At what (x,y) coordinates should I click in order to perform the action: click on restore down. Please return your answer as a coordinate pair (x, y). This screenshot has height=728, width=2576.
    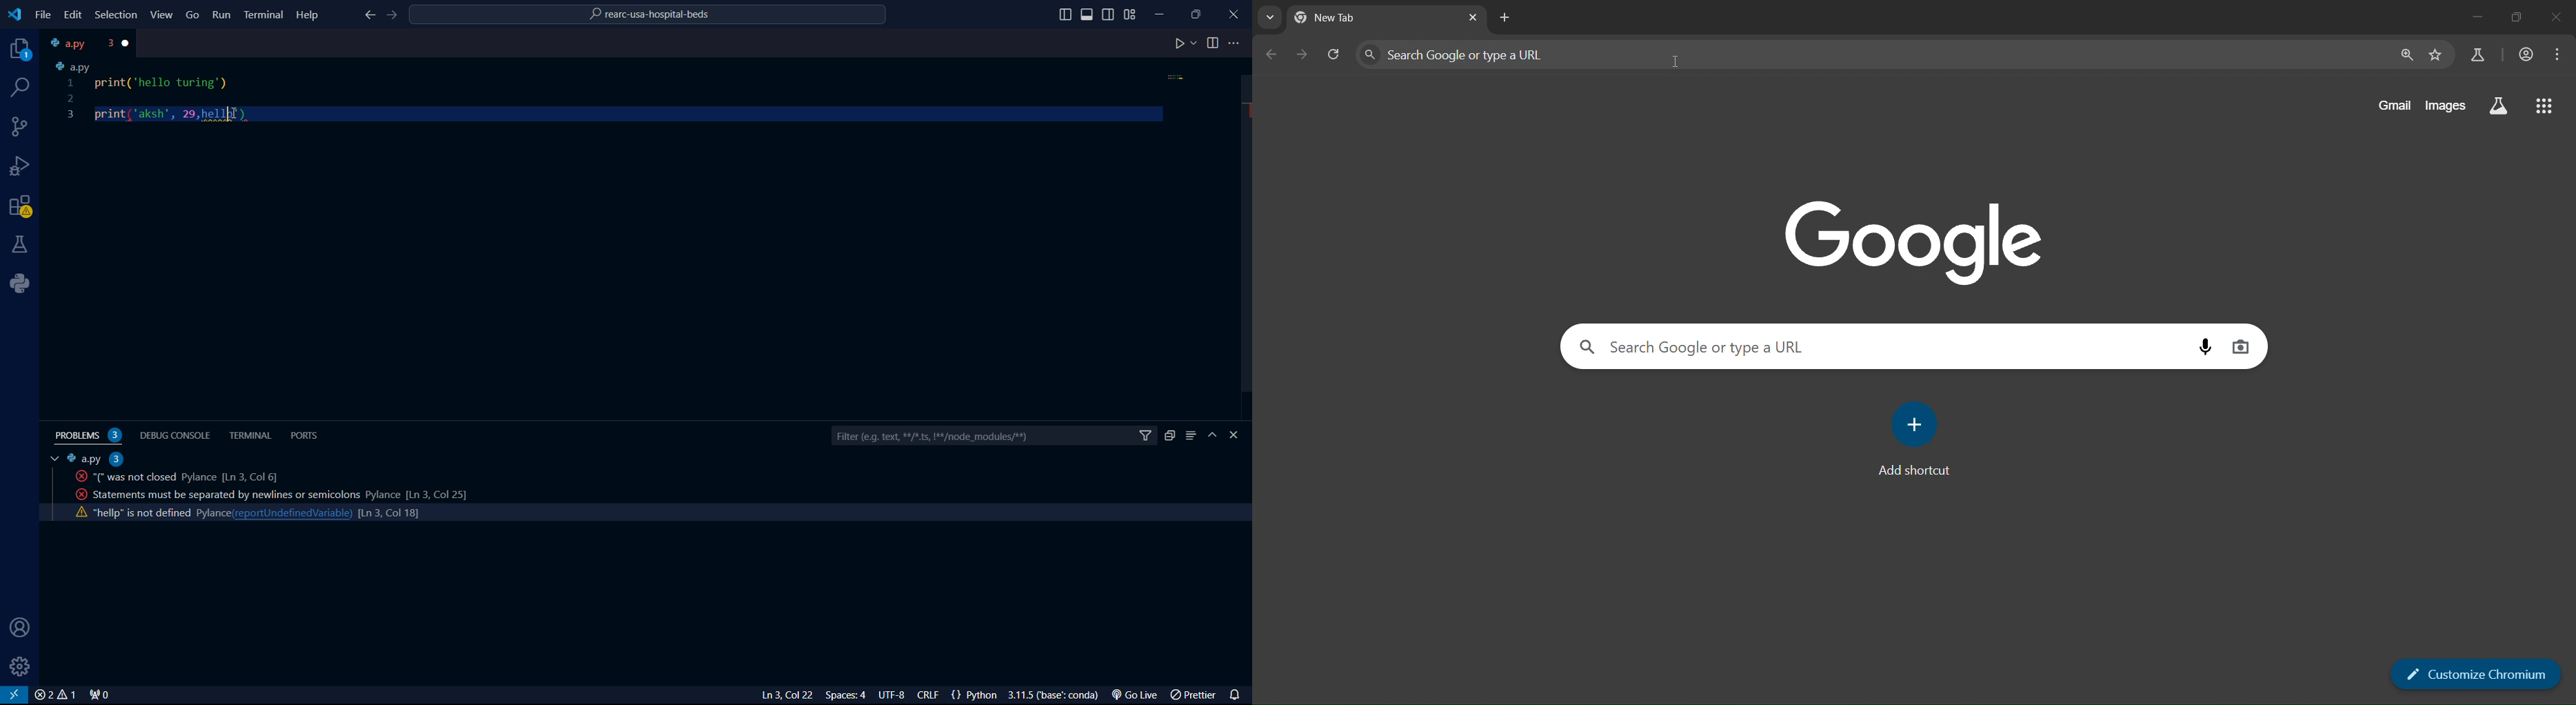
    Looking at the image, I should click on (2519, 18).